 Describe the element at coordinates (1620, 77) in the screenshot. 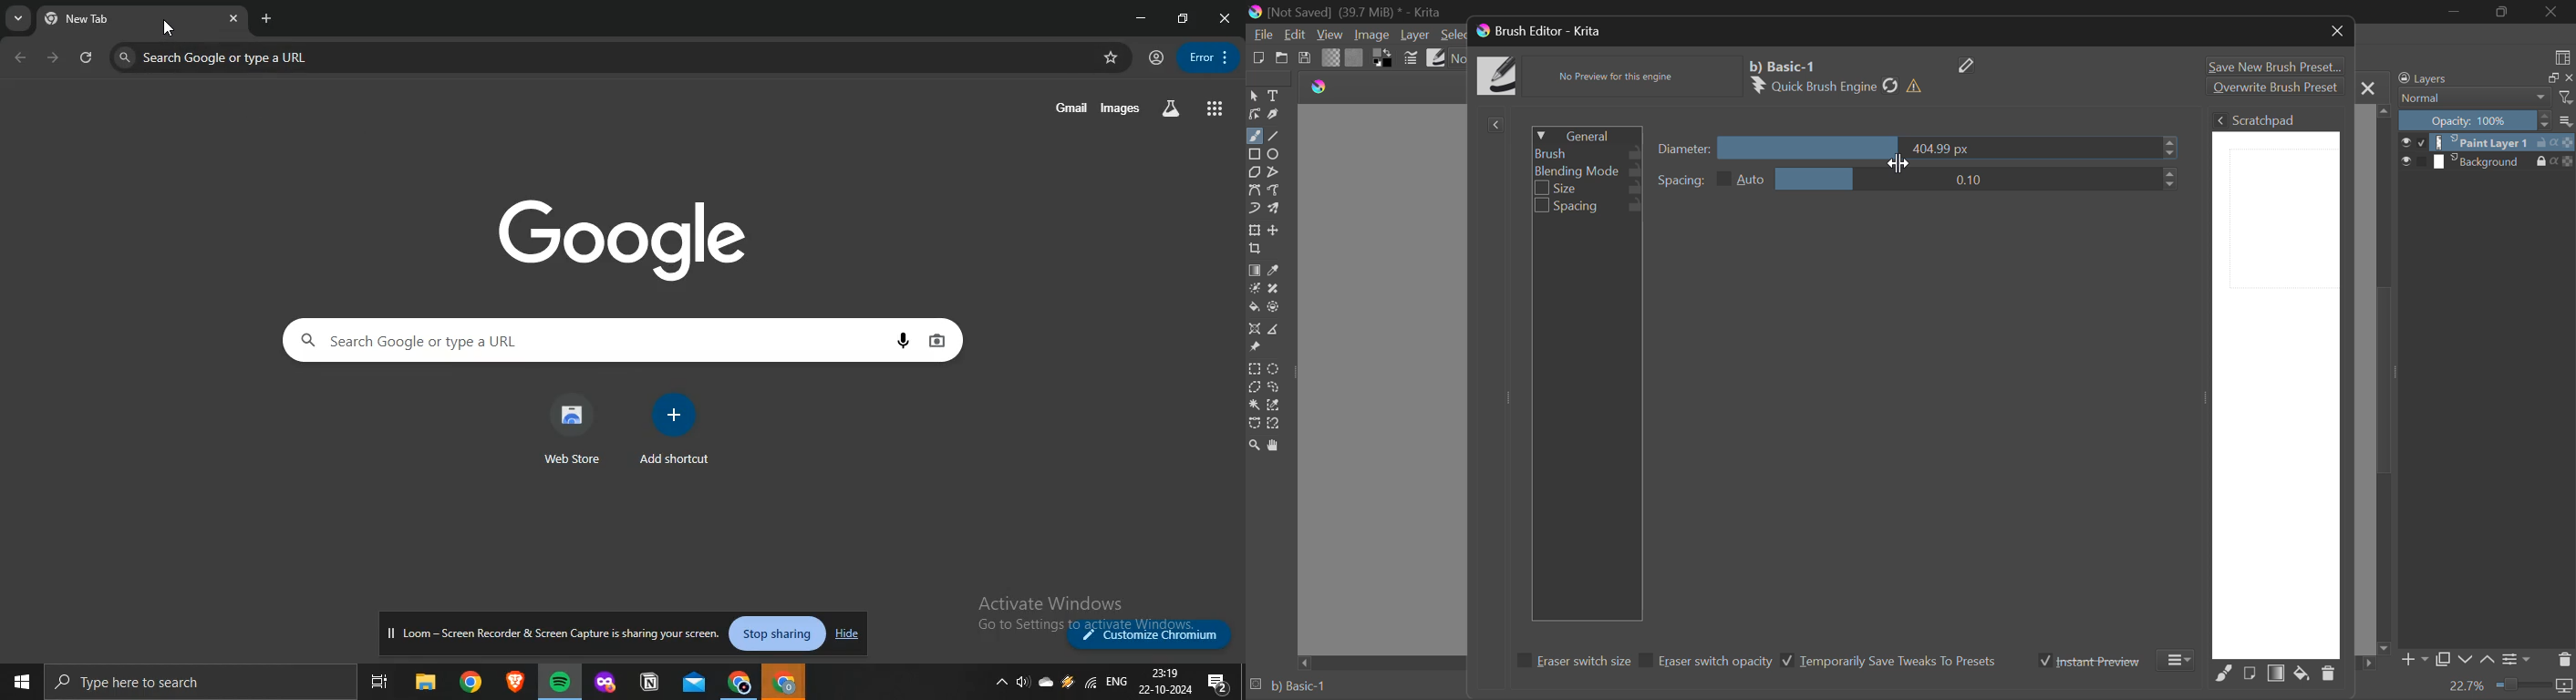

I see `No Preview for this engine` at that location.